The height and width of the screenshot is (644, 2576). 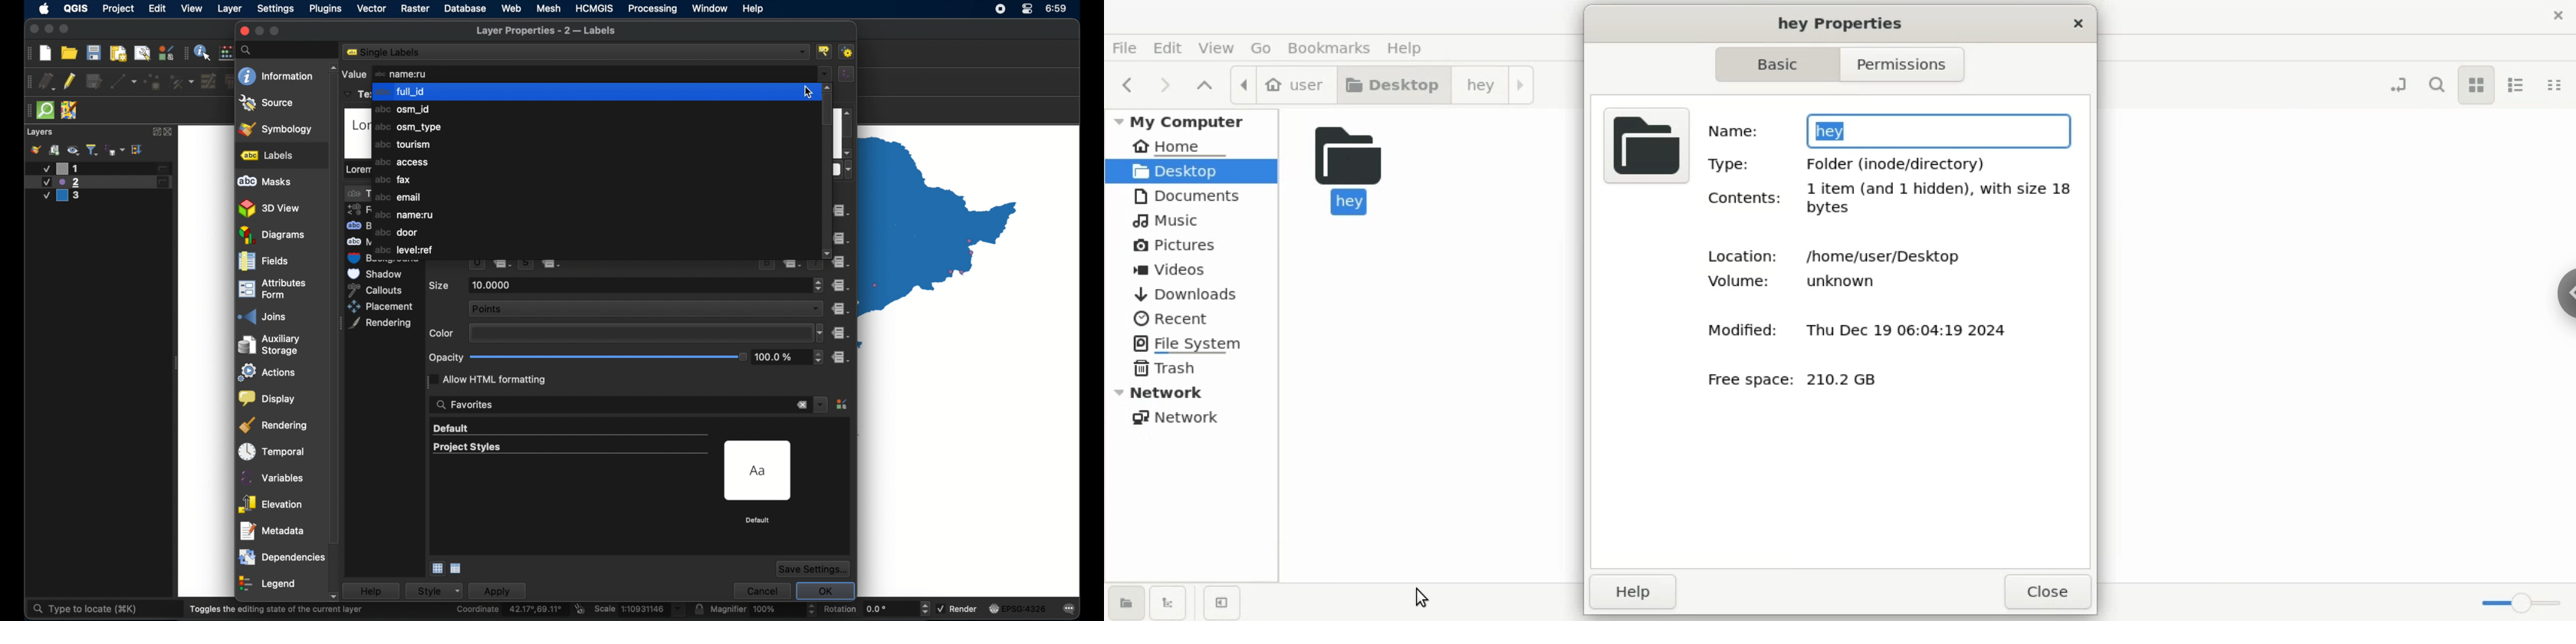 I want to click on opacity stepper buttons, so click(x=789, y=357).